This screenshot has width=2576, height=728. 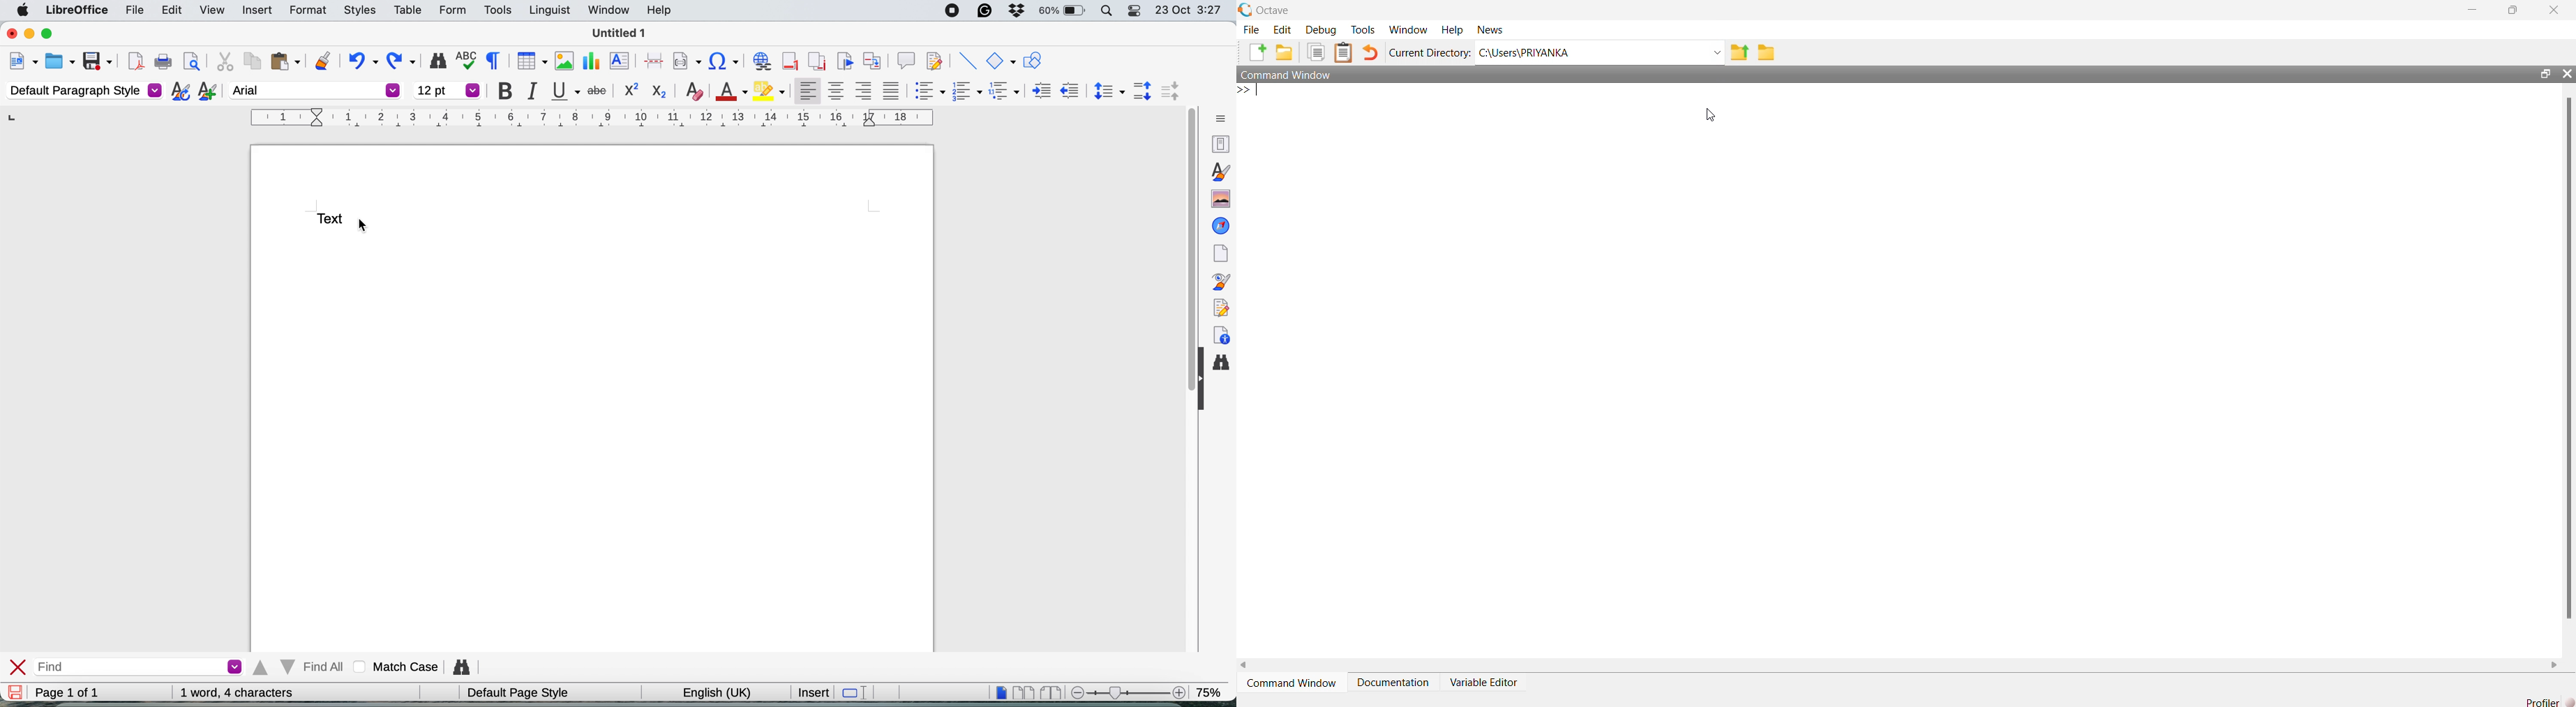 I want to click on show track change functions, so click(x=937, y=61).